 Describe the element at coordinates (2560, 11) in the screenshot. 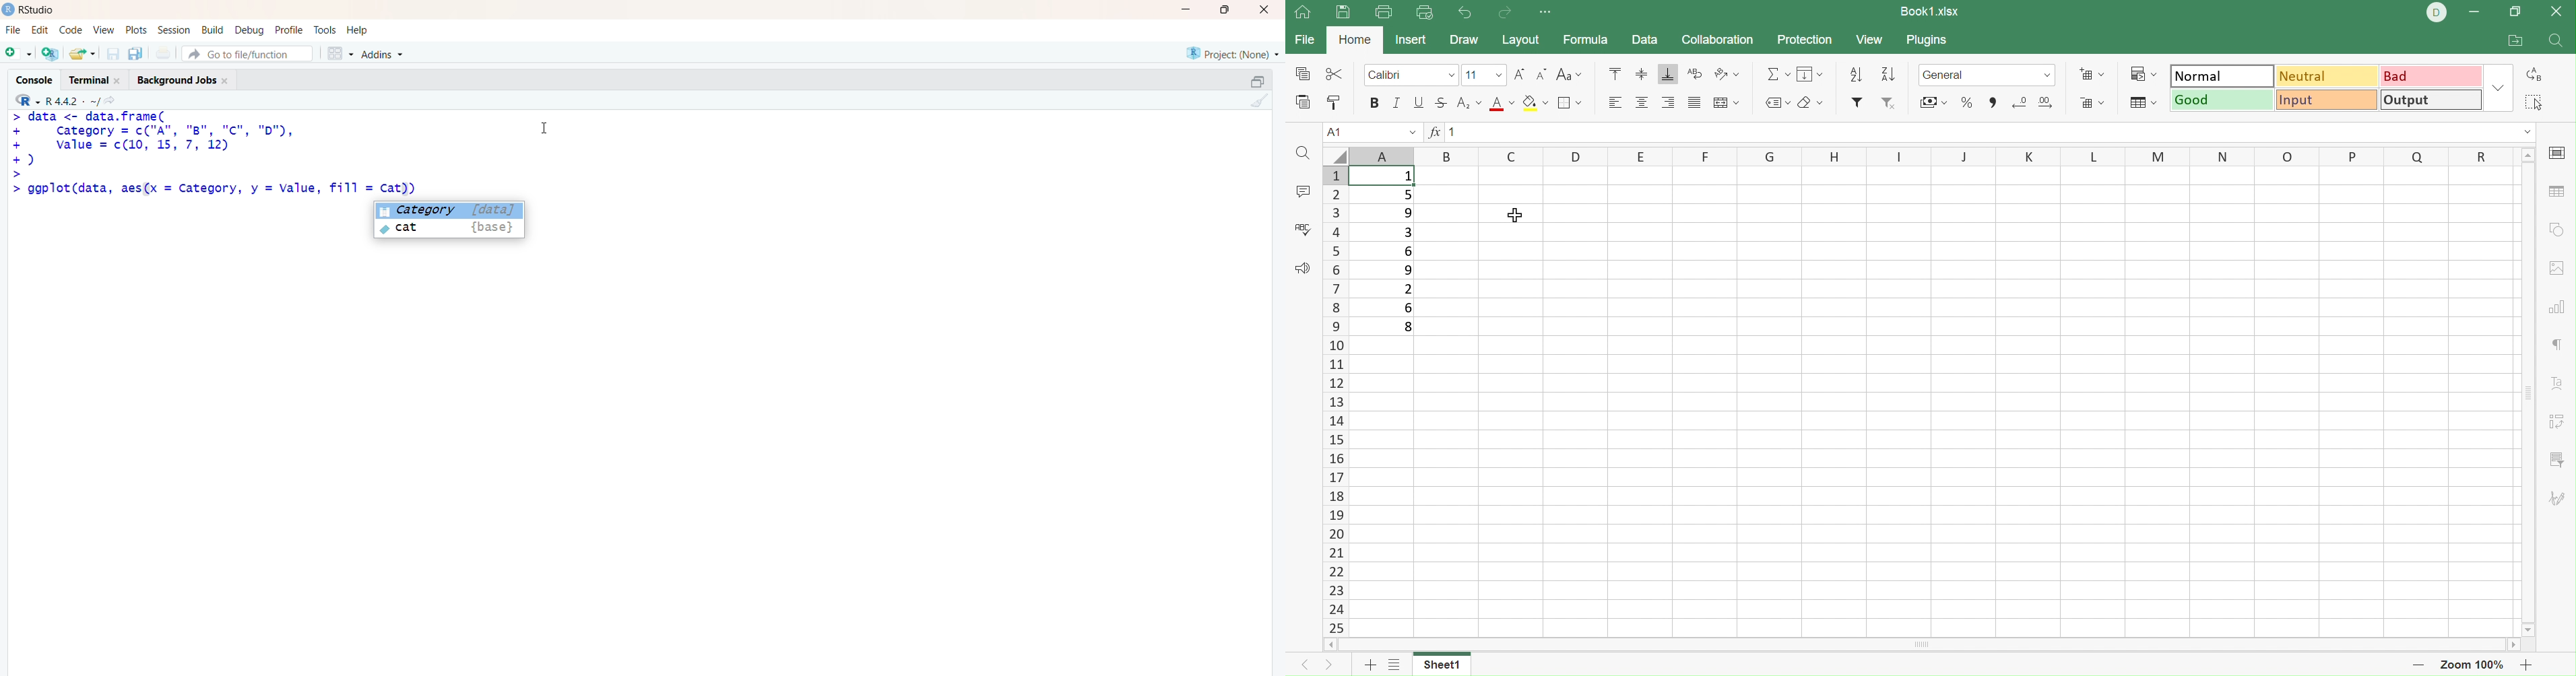

I see `Close` at that location.